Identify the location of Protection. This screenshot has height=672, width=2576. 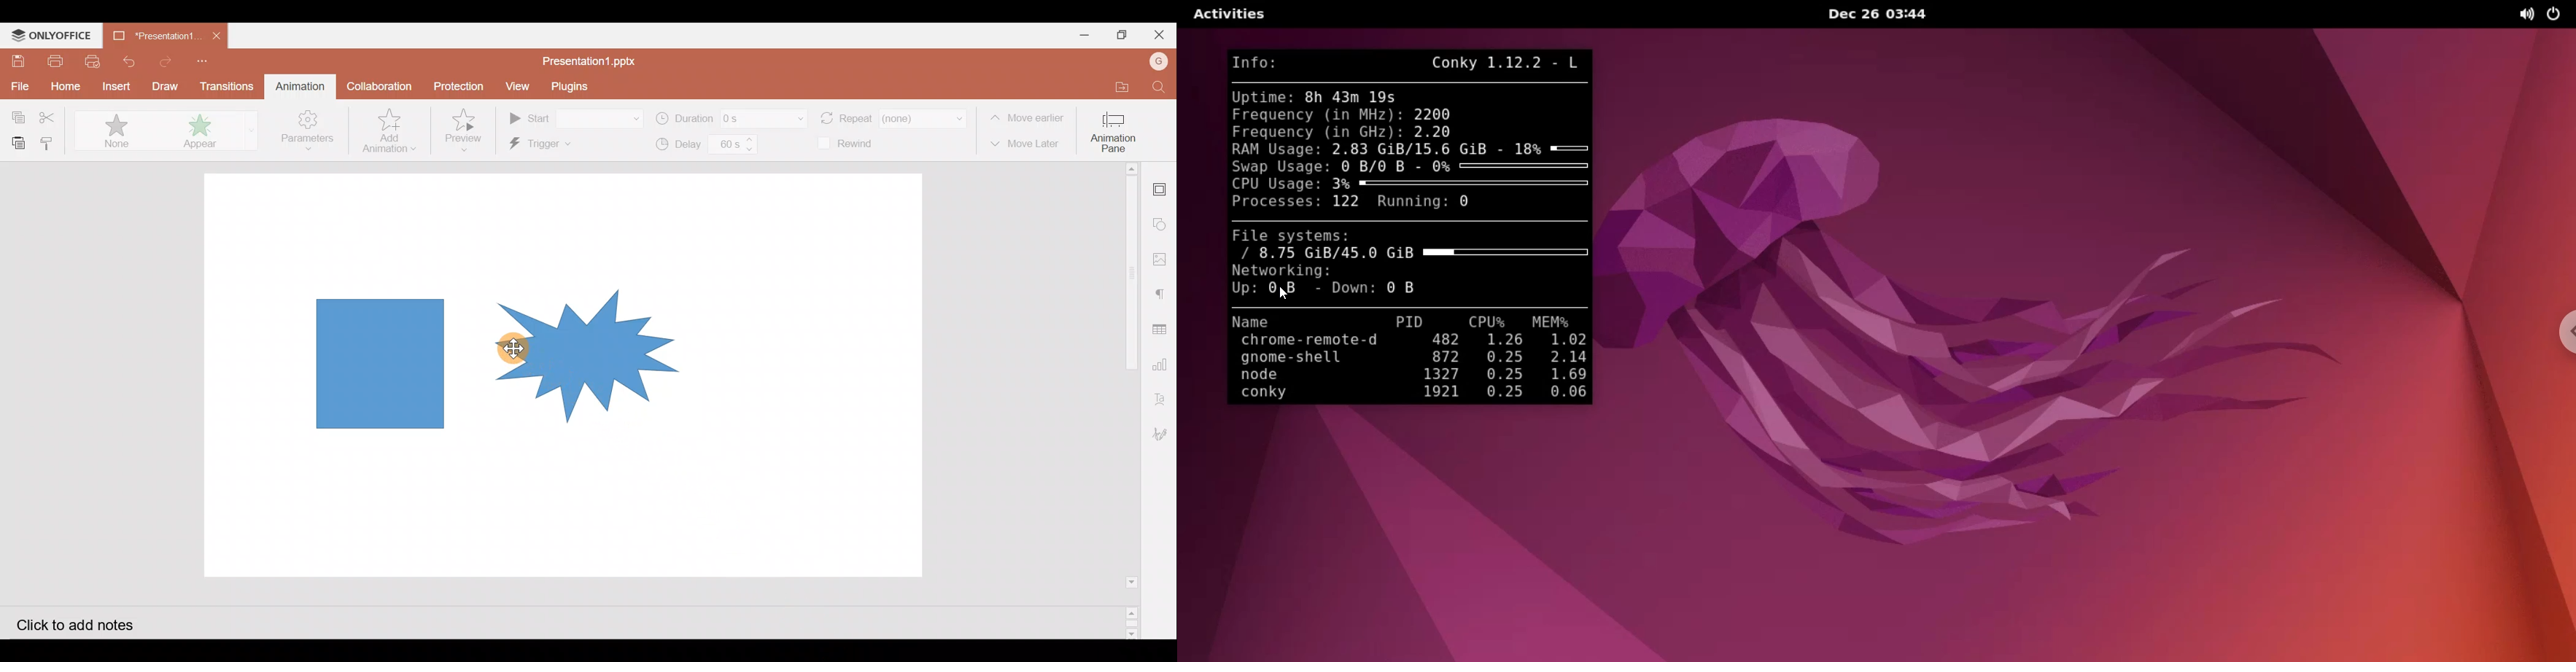
(460, 88).